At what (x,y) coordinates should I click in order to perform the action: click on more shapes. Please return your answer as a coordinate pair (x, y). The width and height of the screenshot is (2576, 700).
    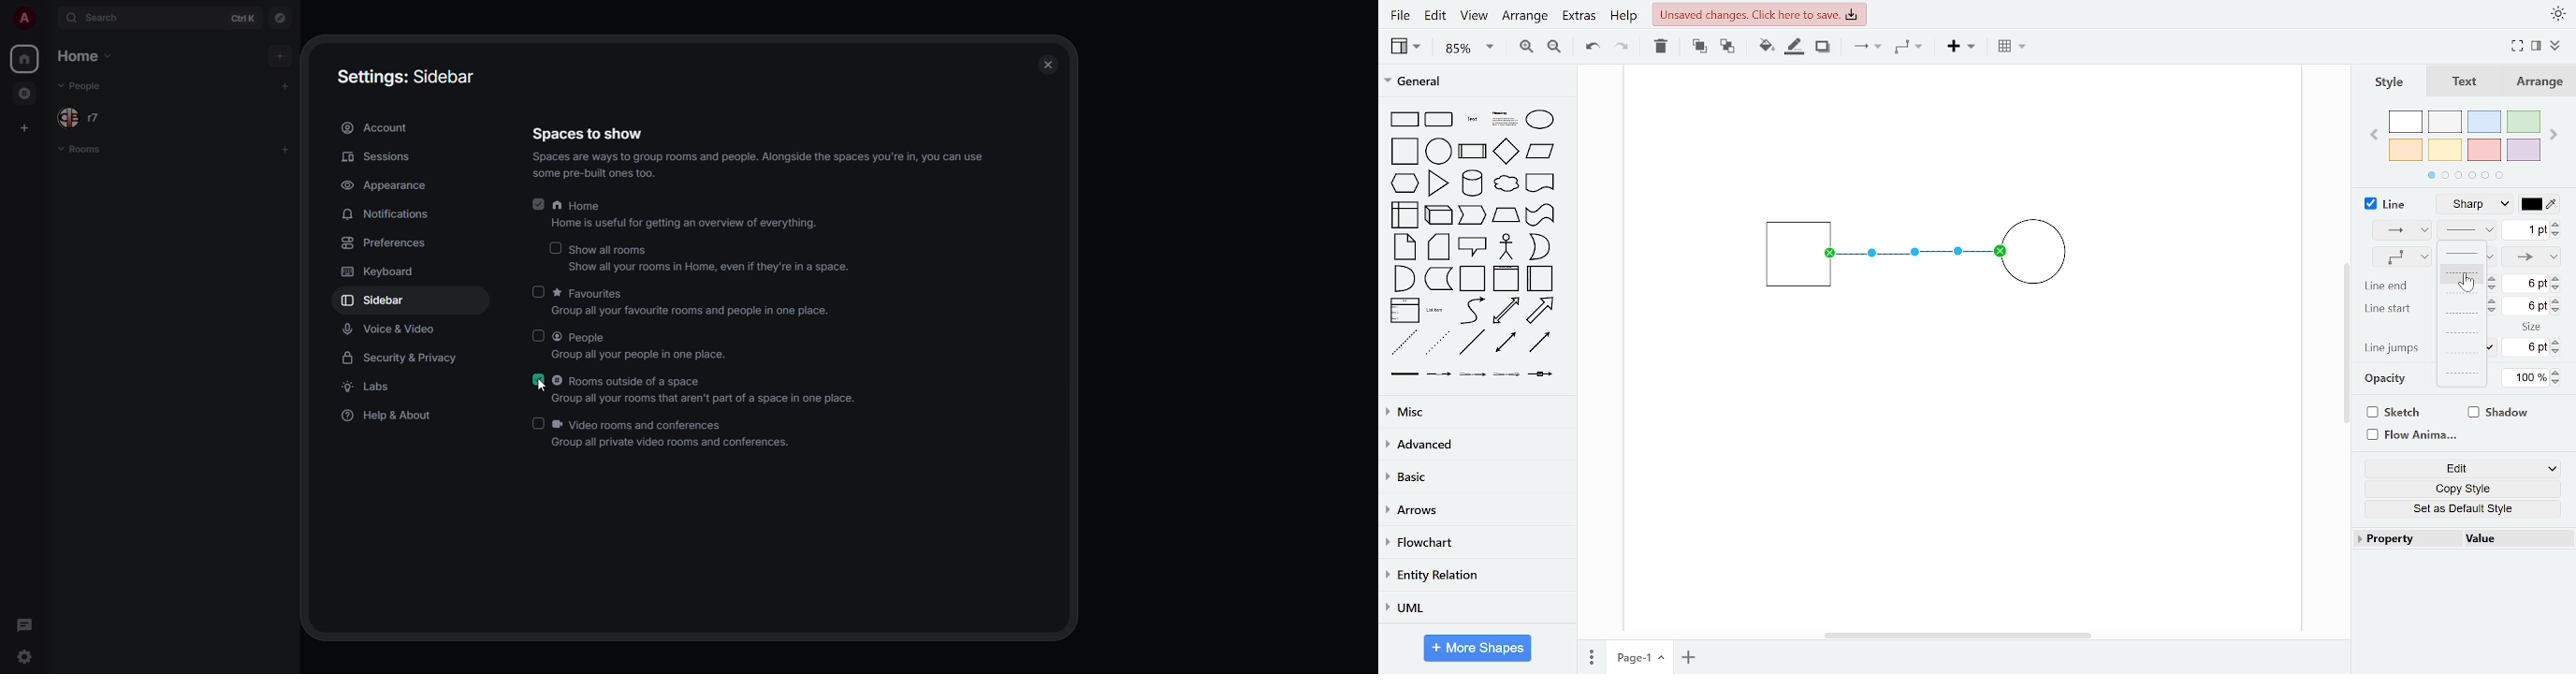
    Looking at the image, I should click on (1478, 650).